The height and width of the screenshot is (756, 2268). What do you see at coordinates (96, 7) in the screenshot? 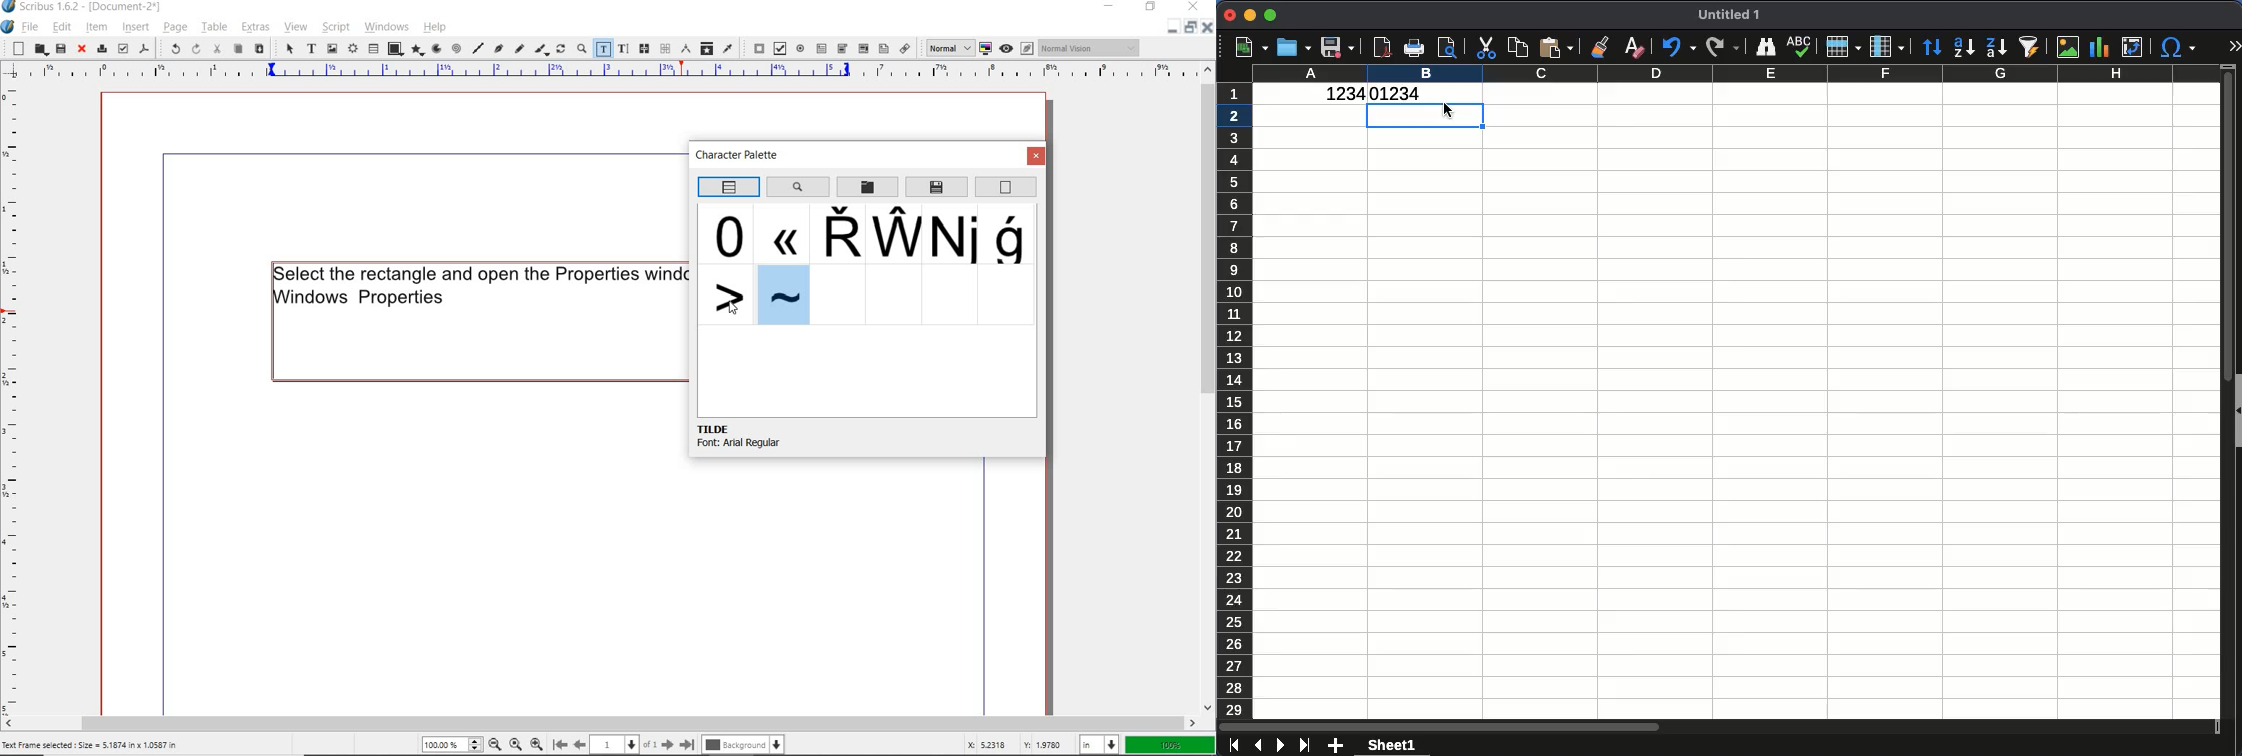
I see `scribus 1.6.2 - [Document-2*]` at bounding box center [96, 7].